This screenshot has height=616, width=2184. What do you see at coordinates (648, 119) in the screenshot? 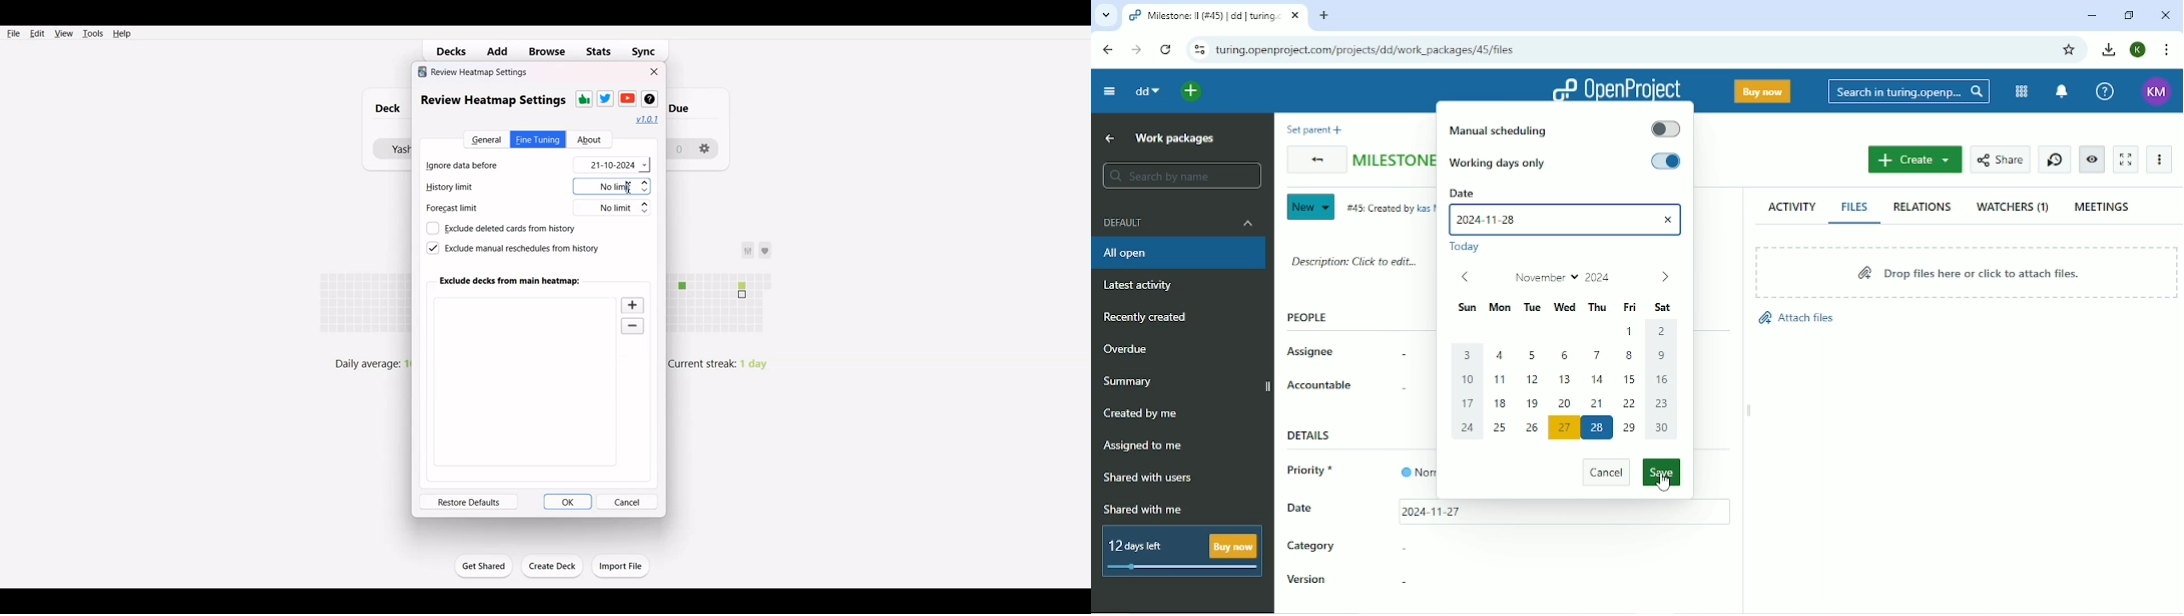
I see `Hyperlink` at bounding box center [648, 119].